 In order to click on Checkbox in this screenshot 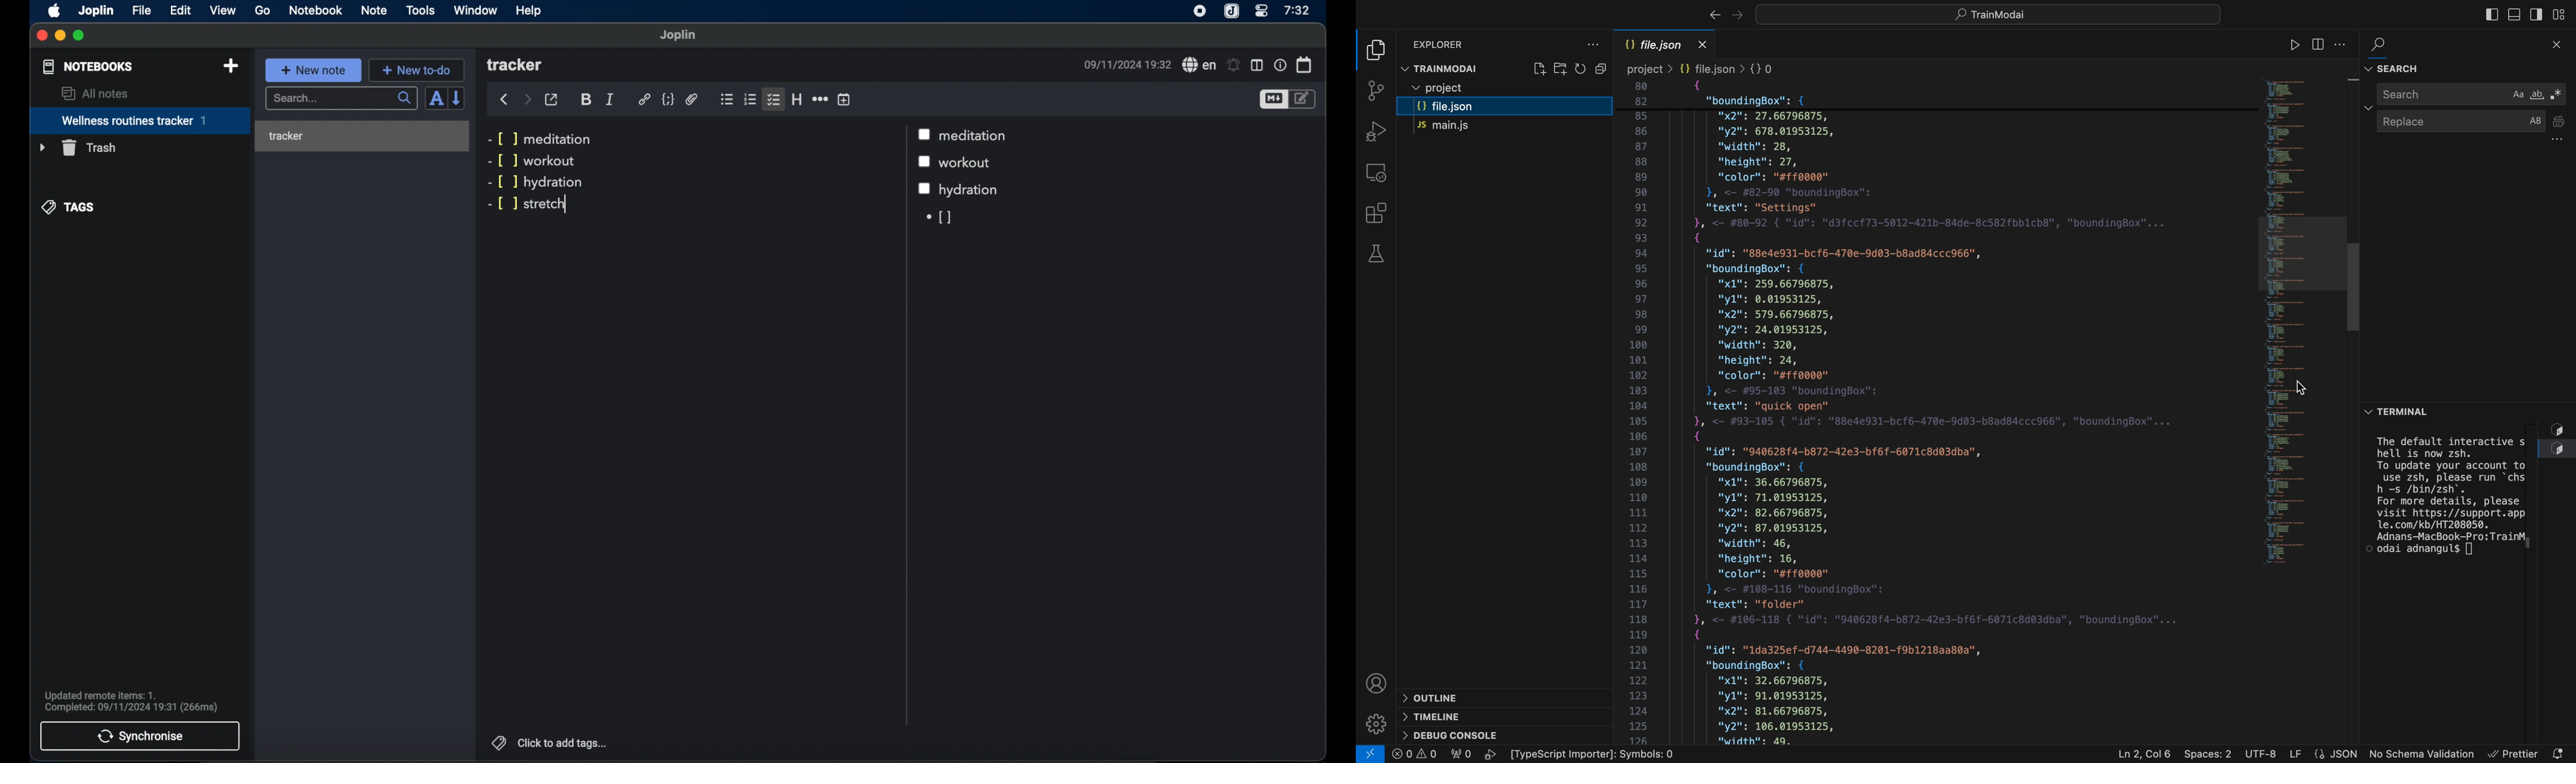, I will do `click(924, 189)`.